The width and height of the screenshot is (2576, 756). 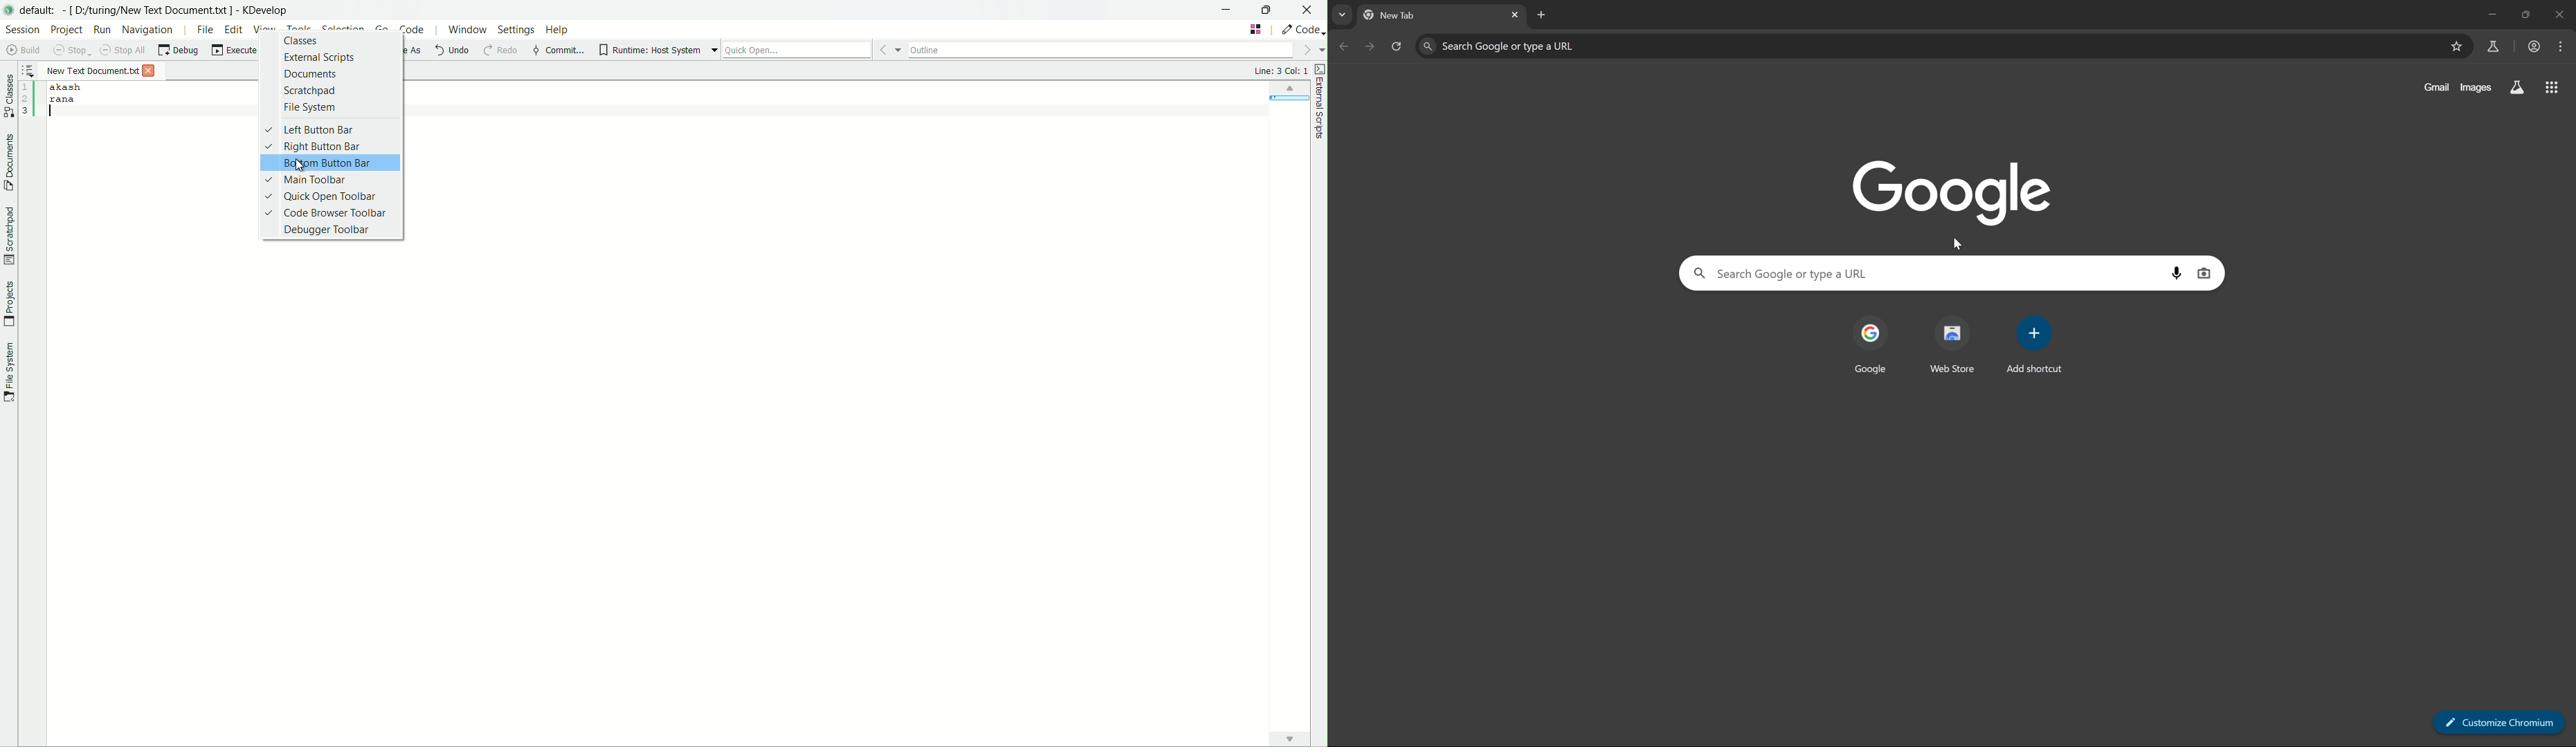 What do you see at coordinates (66, 29) in the screenshot?
I see `project menu` at bounding box center [66, 29].